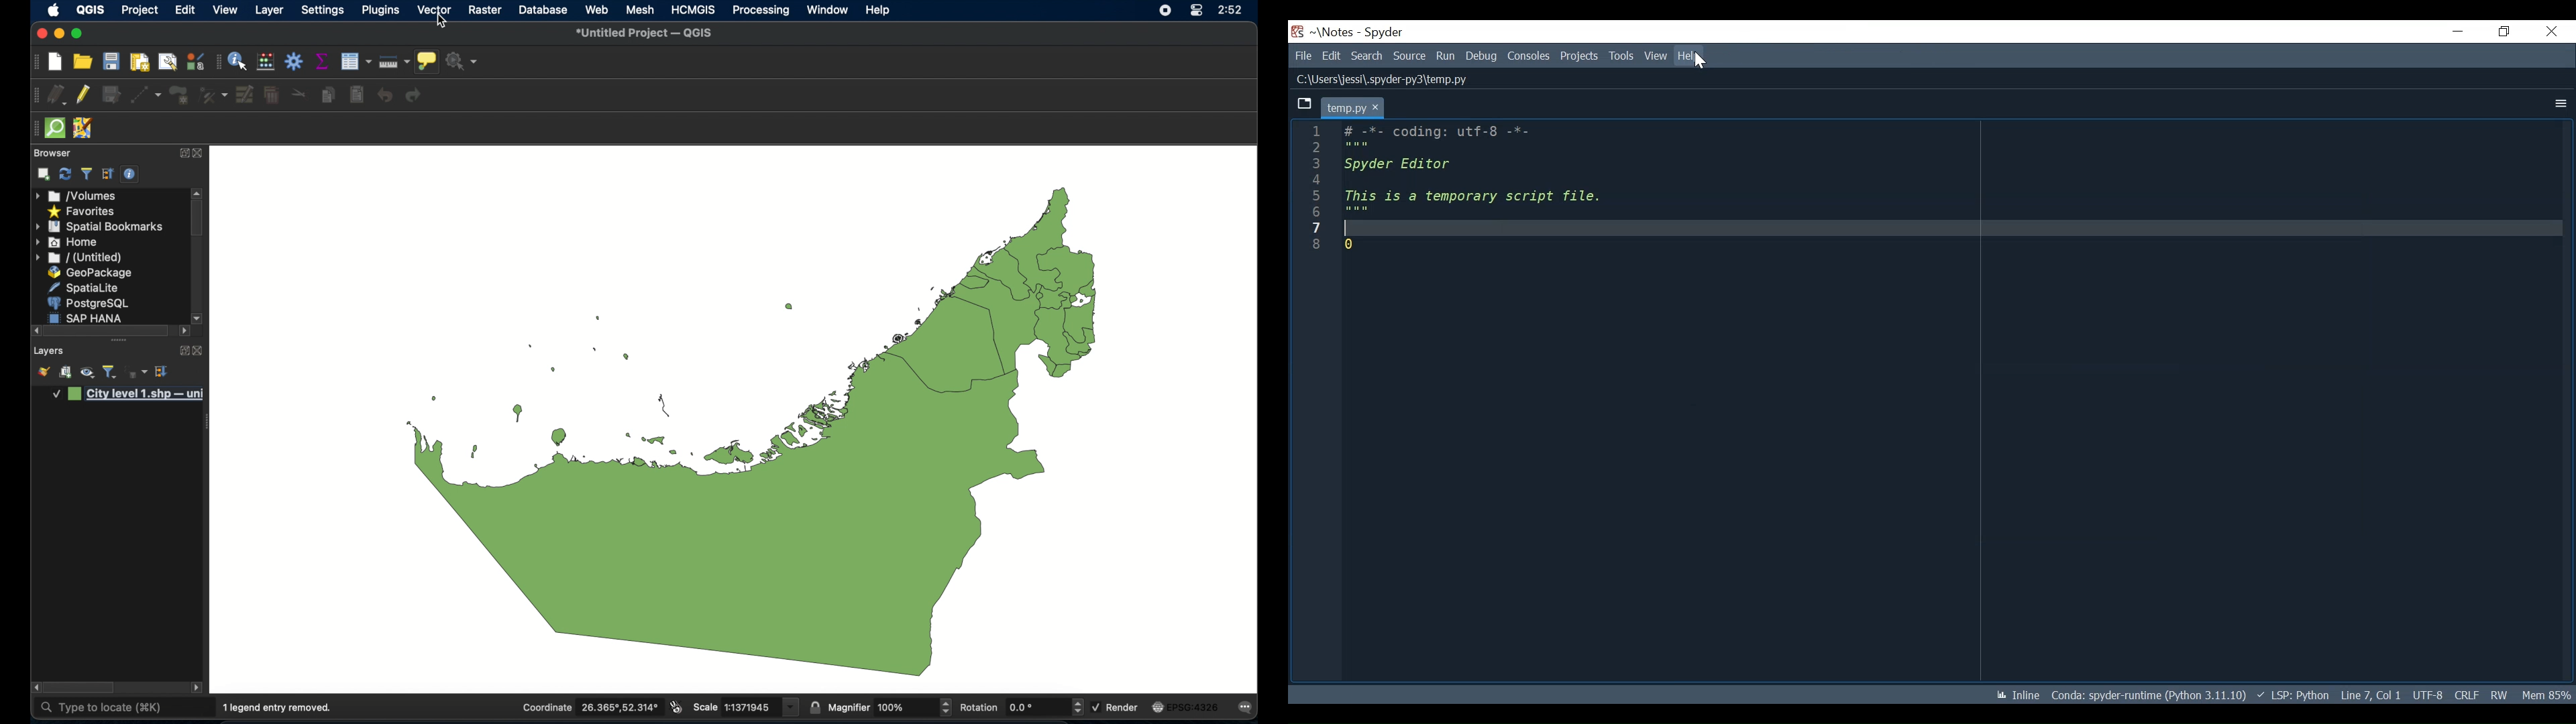  I want to click on Browse Tab, so click(1305, 104).